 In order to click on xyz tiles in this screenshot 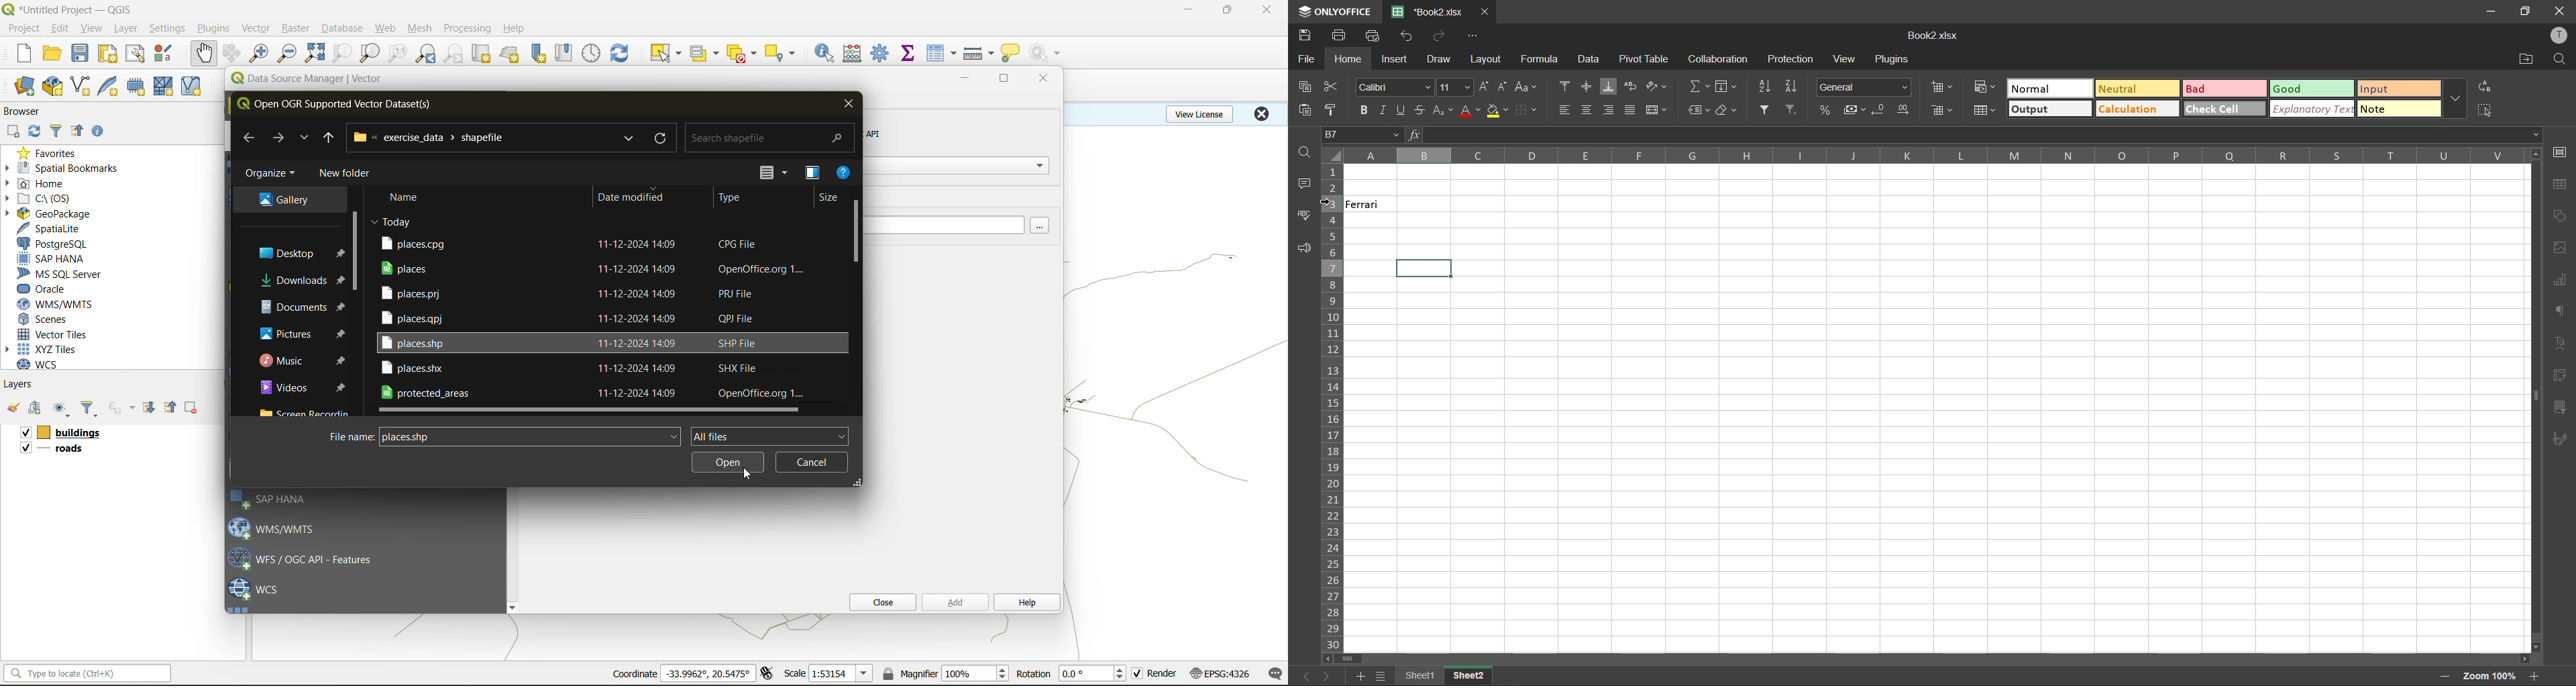, I will do `click(48, 349)`.